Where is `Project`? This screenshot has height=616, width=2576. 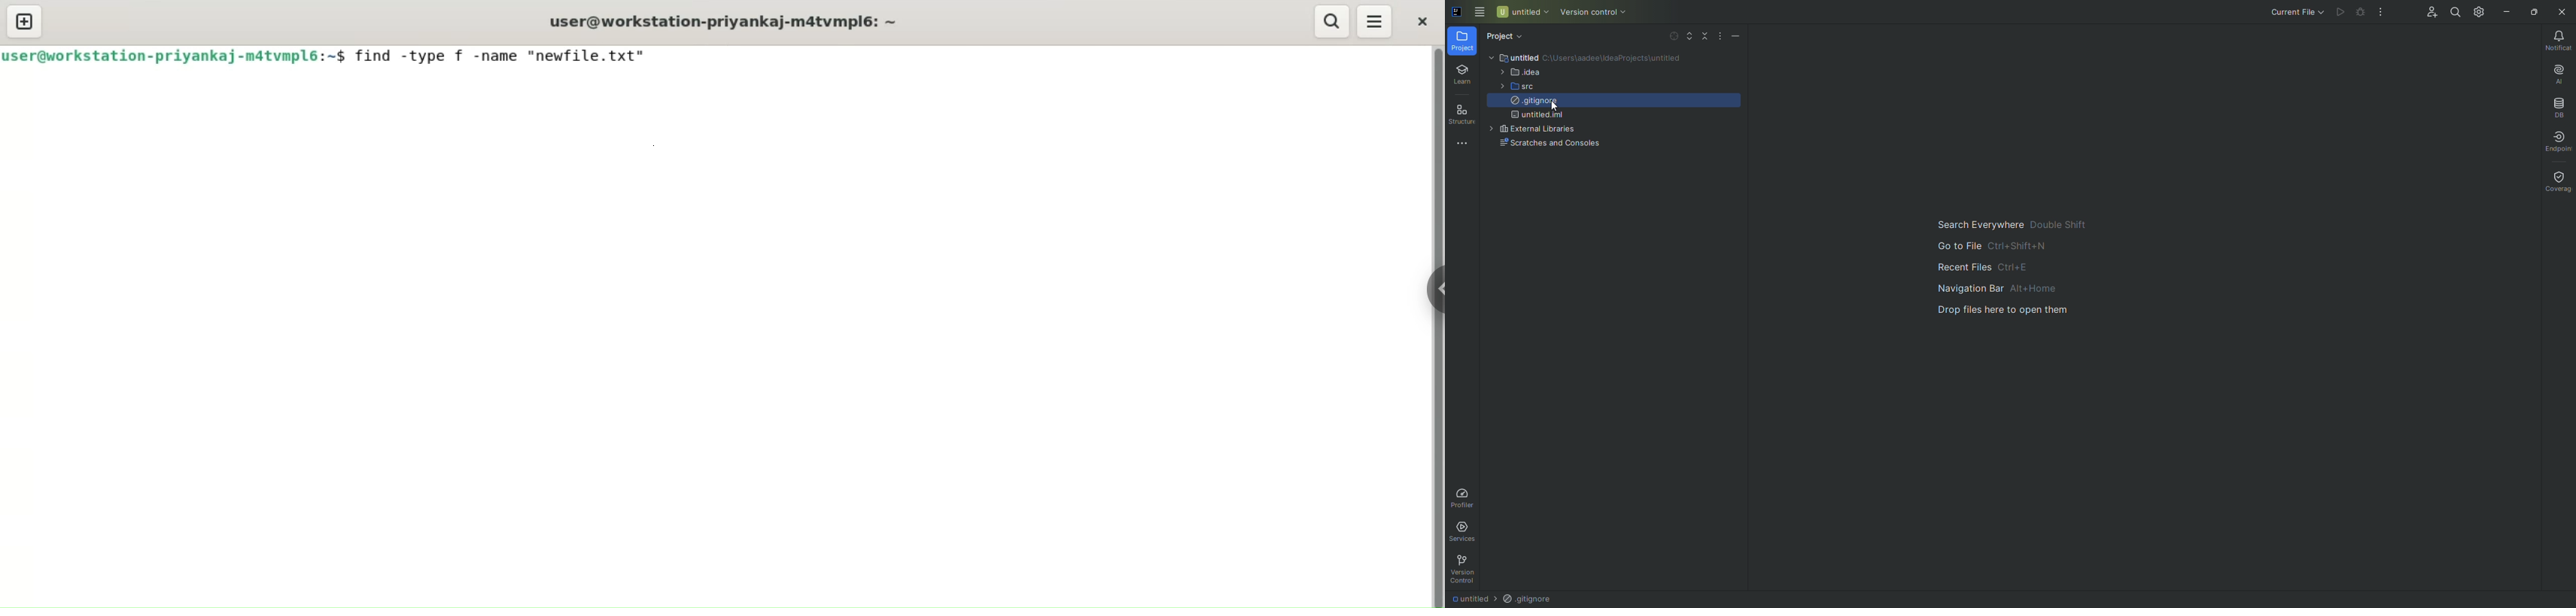 Project is located at coordinates (1463, 42).